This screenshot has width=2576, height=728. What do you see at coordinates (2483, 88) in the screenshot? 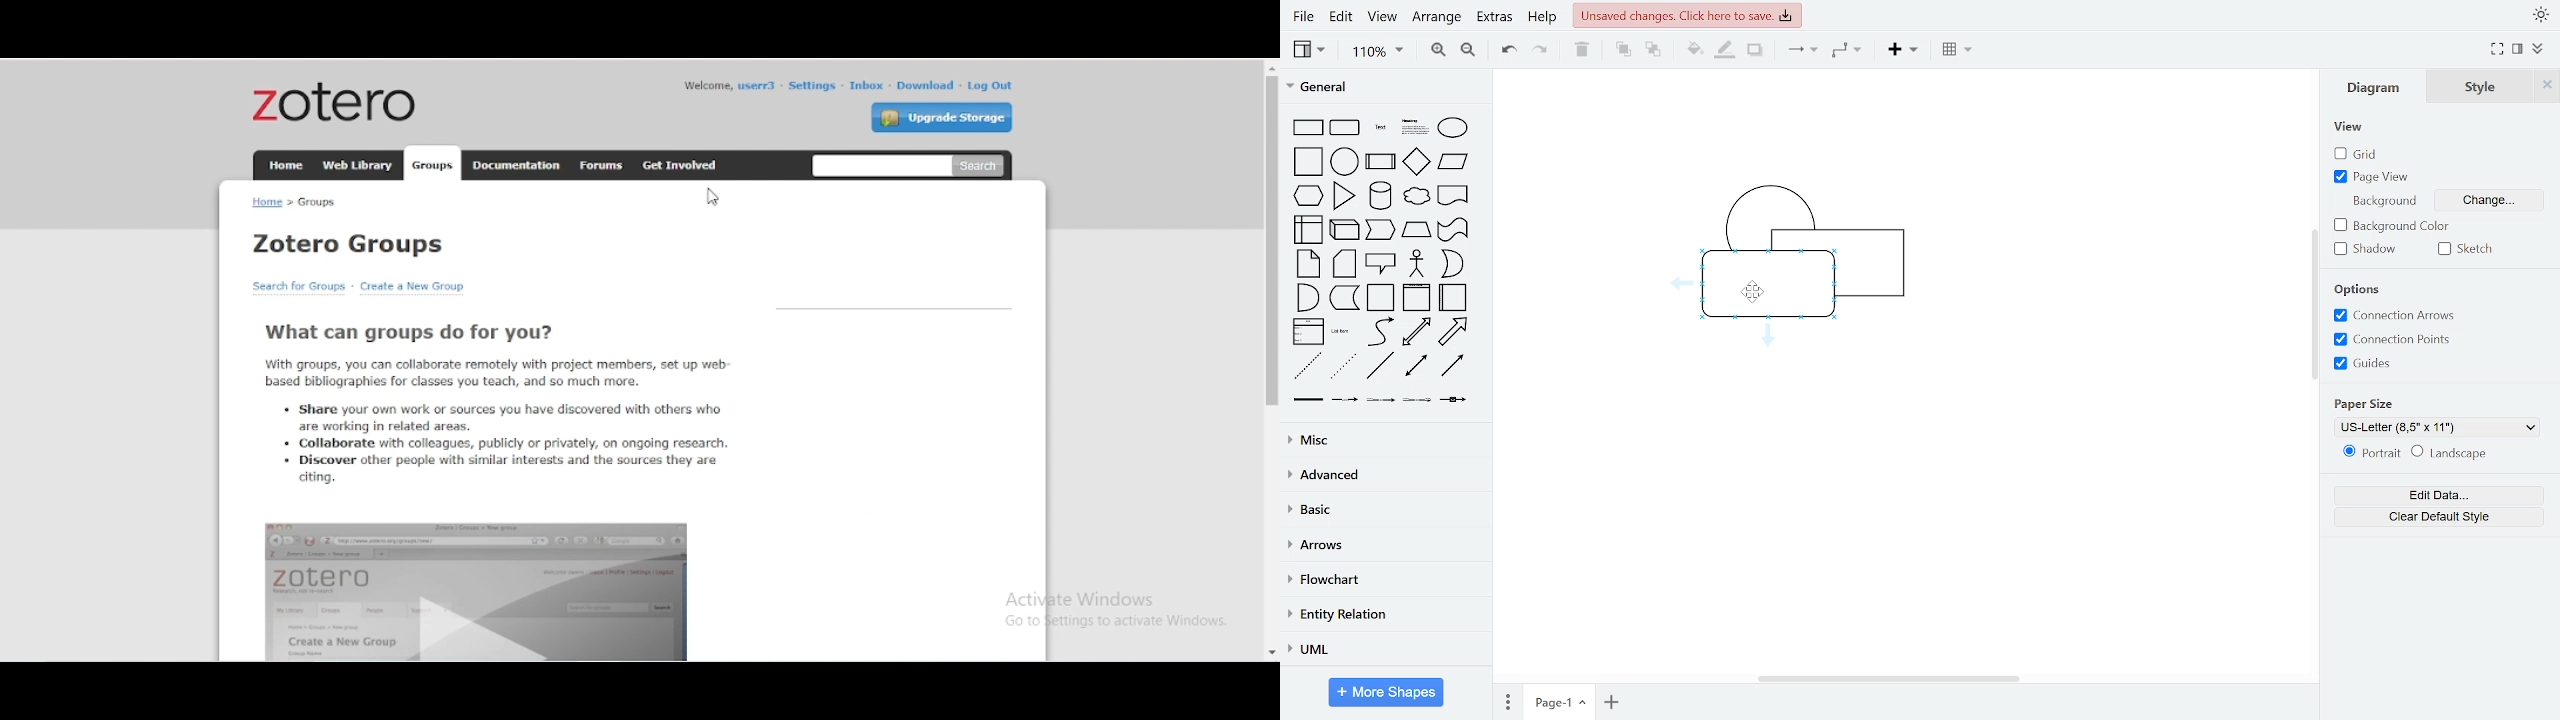
I see `style` at bounding box center [2483, 88].